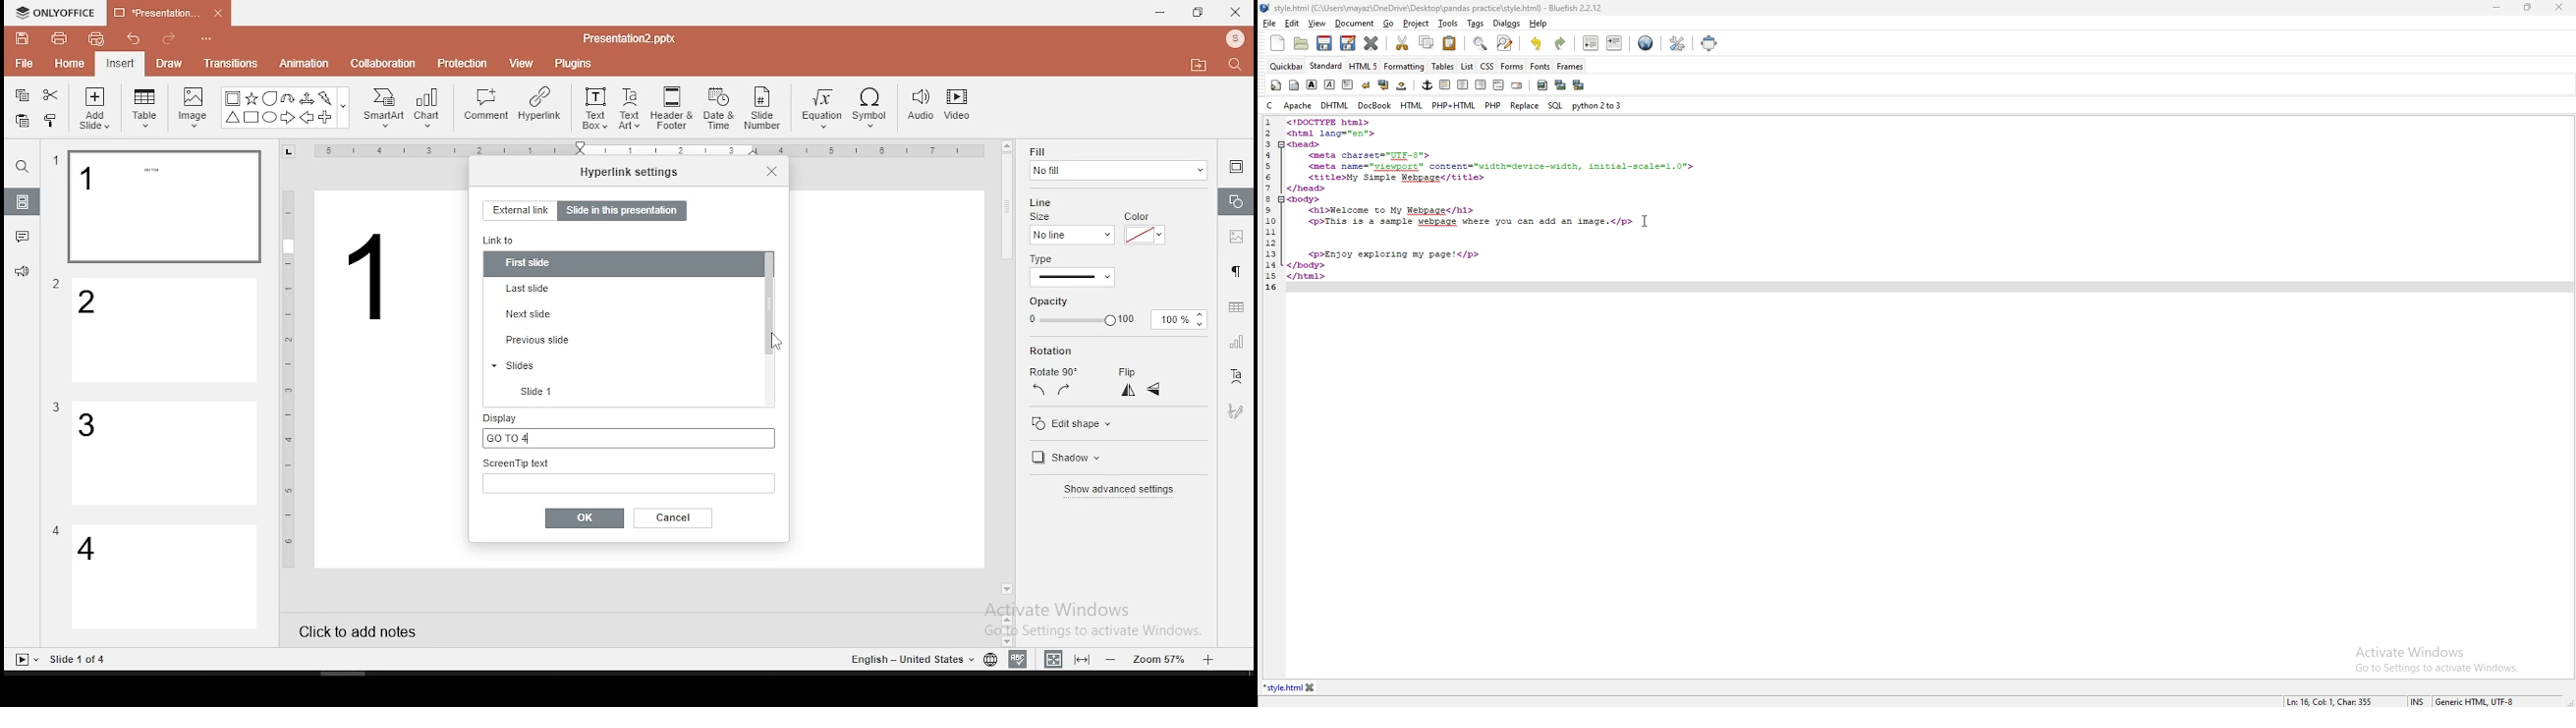 Image resolution: width=2576 pixels, height=728 pixels. What do you see at coordinates (134, 40) in the screenshot?
I see `undo` at bounding box center [134, 40].